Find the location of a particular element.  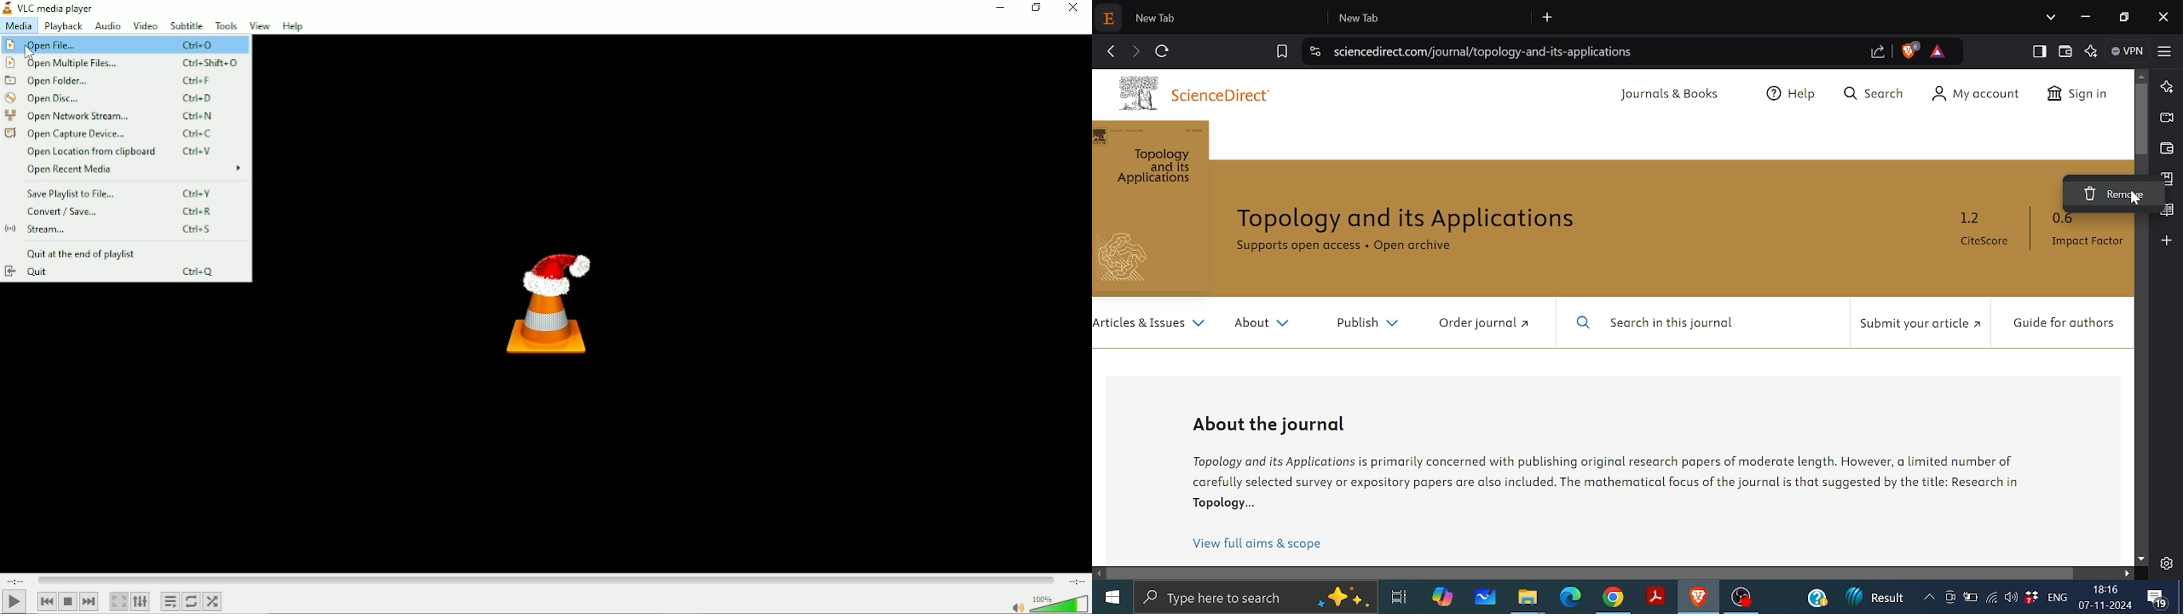

Open file is located at coordinates (125, 46).